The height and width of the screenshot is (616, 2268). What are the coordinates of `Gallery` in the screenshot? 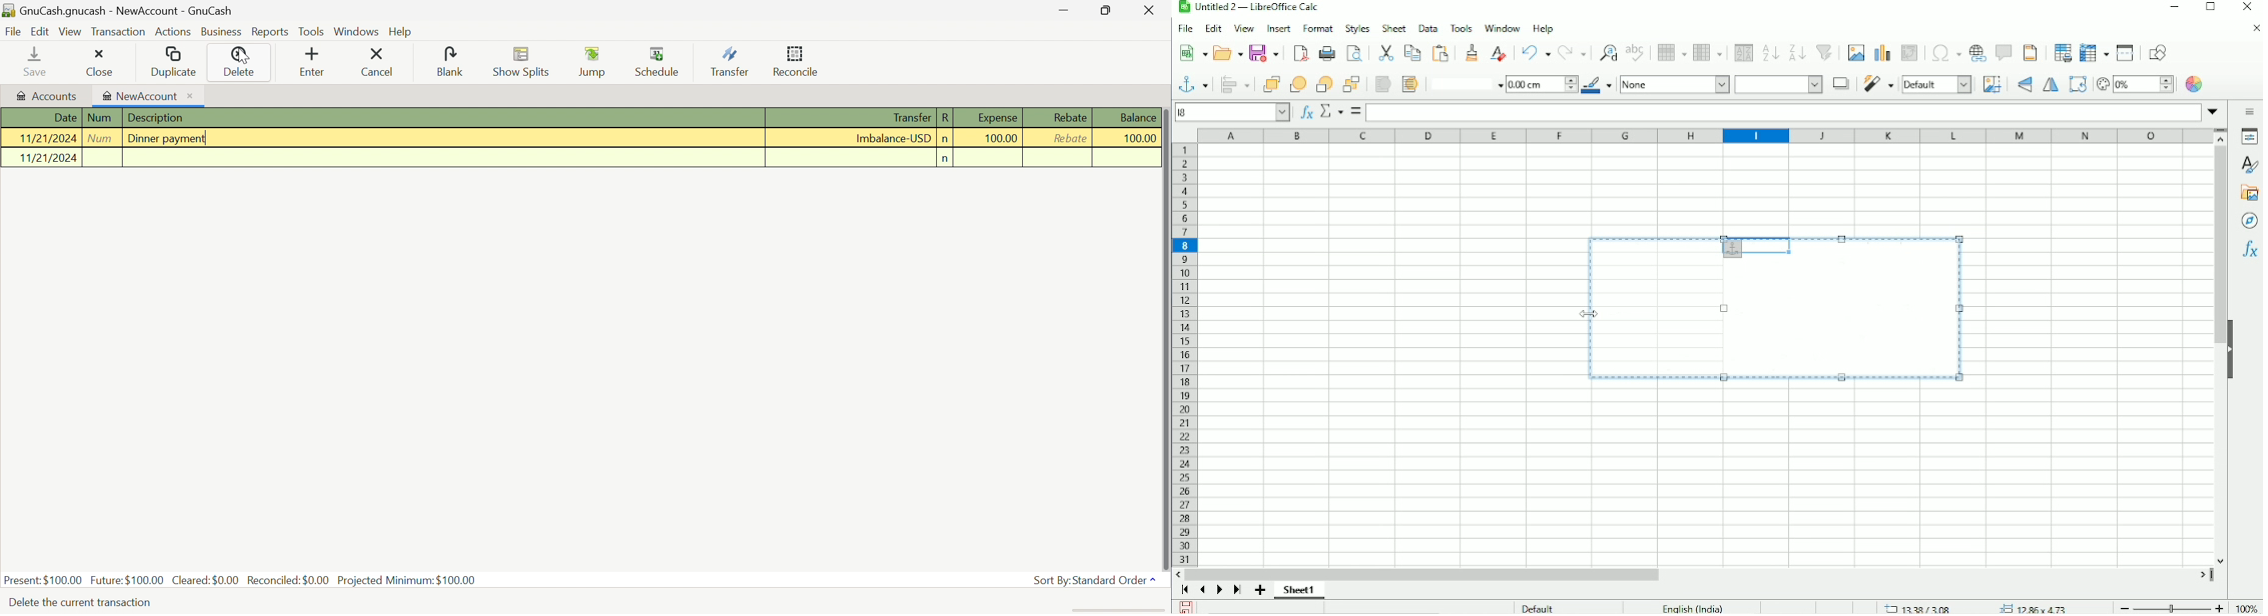 It's located at (2248, 193).